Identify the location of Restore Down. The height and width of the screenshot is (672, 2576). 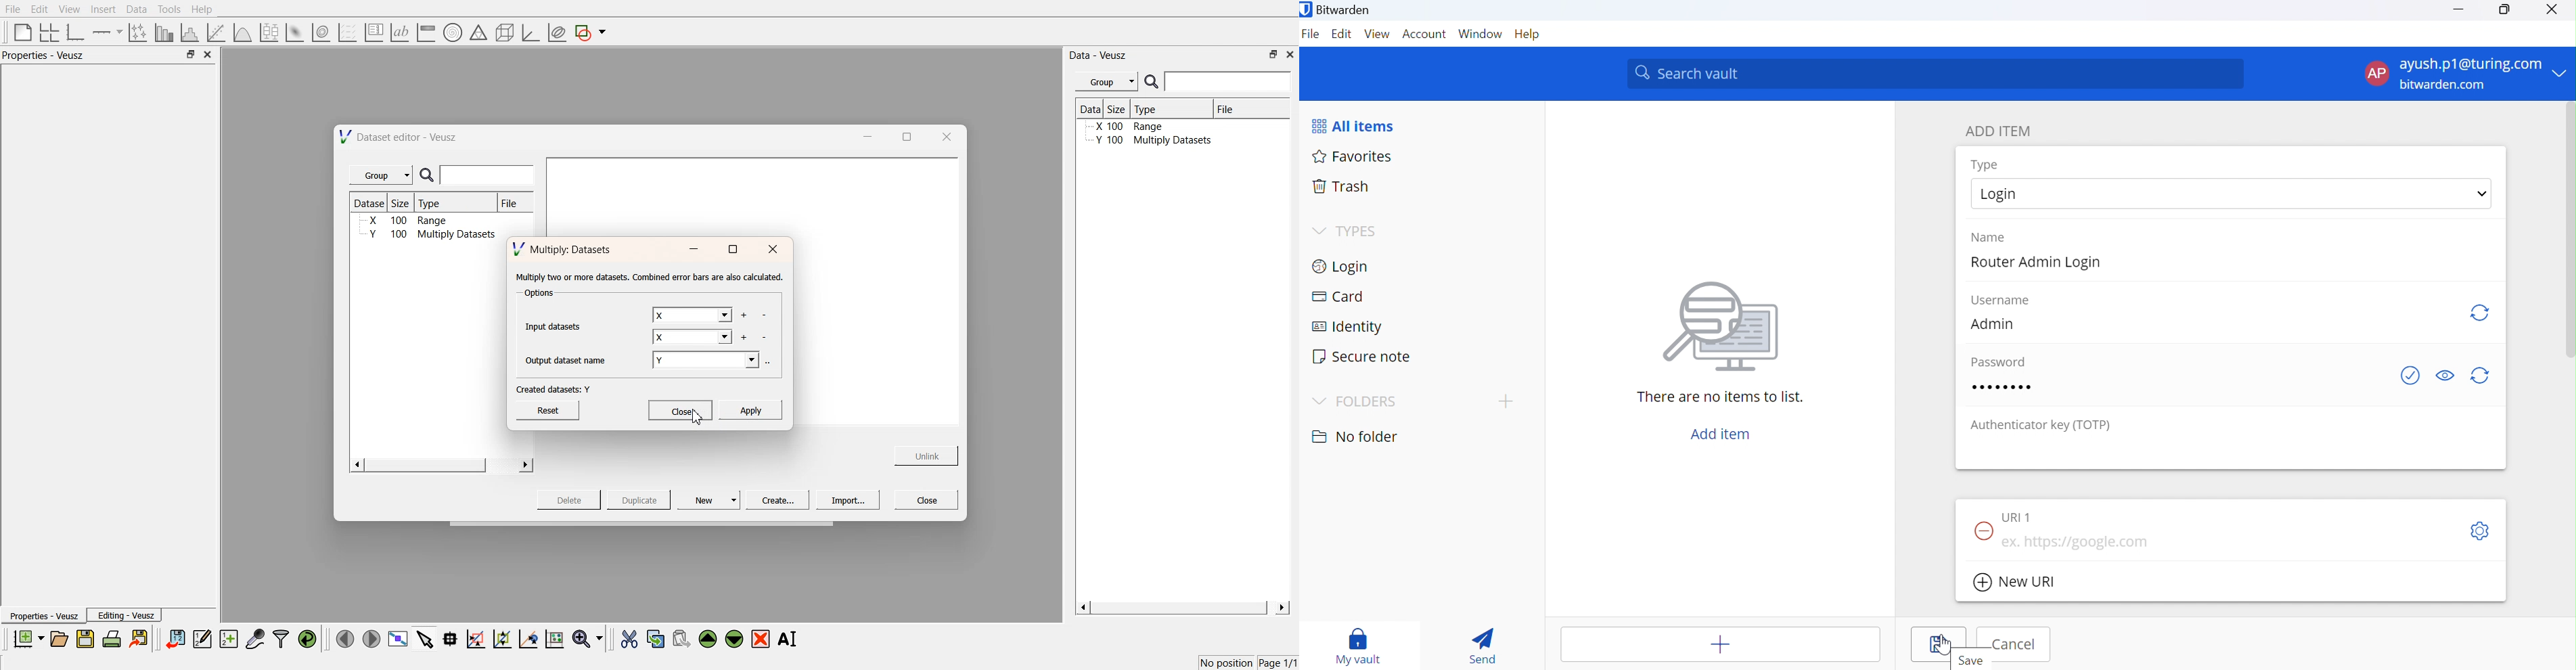
(2504, 10).